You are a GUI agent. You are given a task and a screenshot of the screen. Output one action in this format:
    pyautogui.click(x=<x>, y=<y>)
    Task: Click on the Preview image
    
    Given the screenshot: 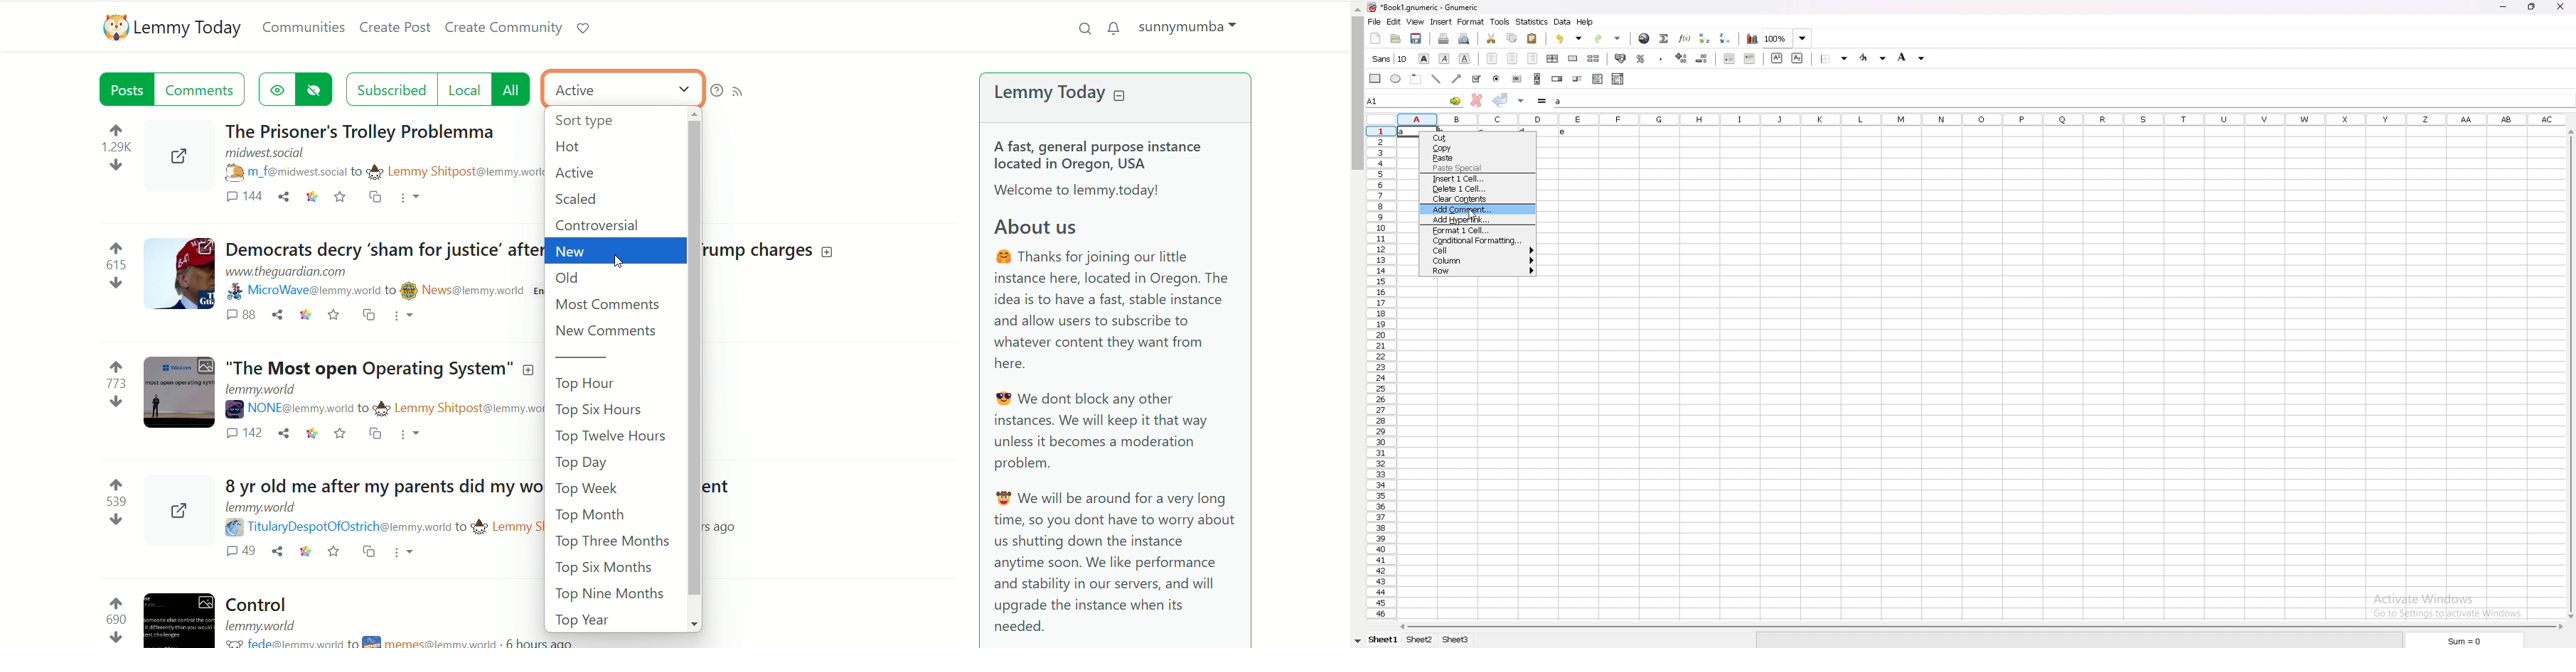 What is the action you would take?
    pyautogui.click(x=178, y=275)
    